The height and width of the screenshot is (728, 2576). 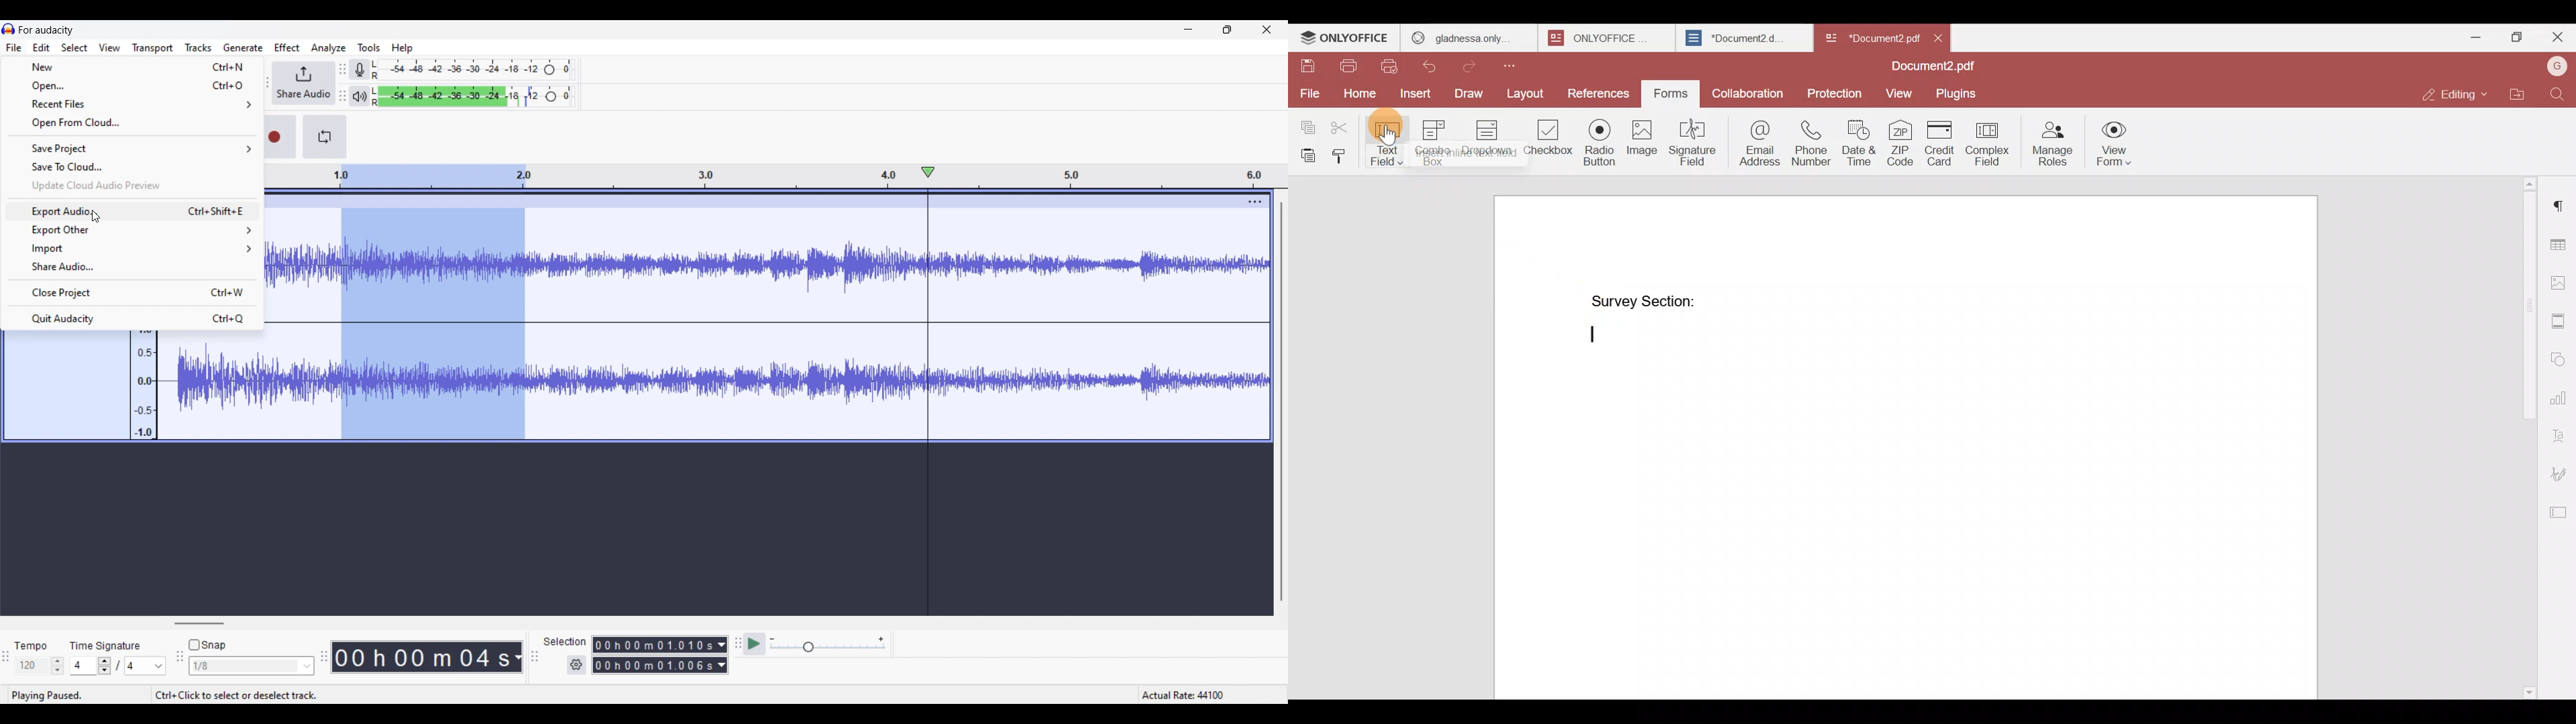 What do you see at coordinates (1340, 153) in the screenshot?
I see `Copy style` at bounding box center [1340, 153].